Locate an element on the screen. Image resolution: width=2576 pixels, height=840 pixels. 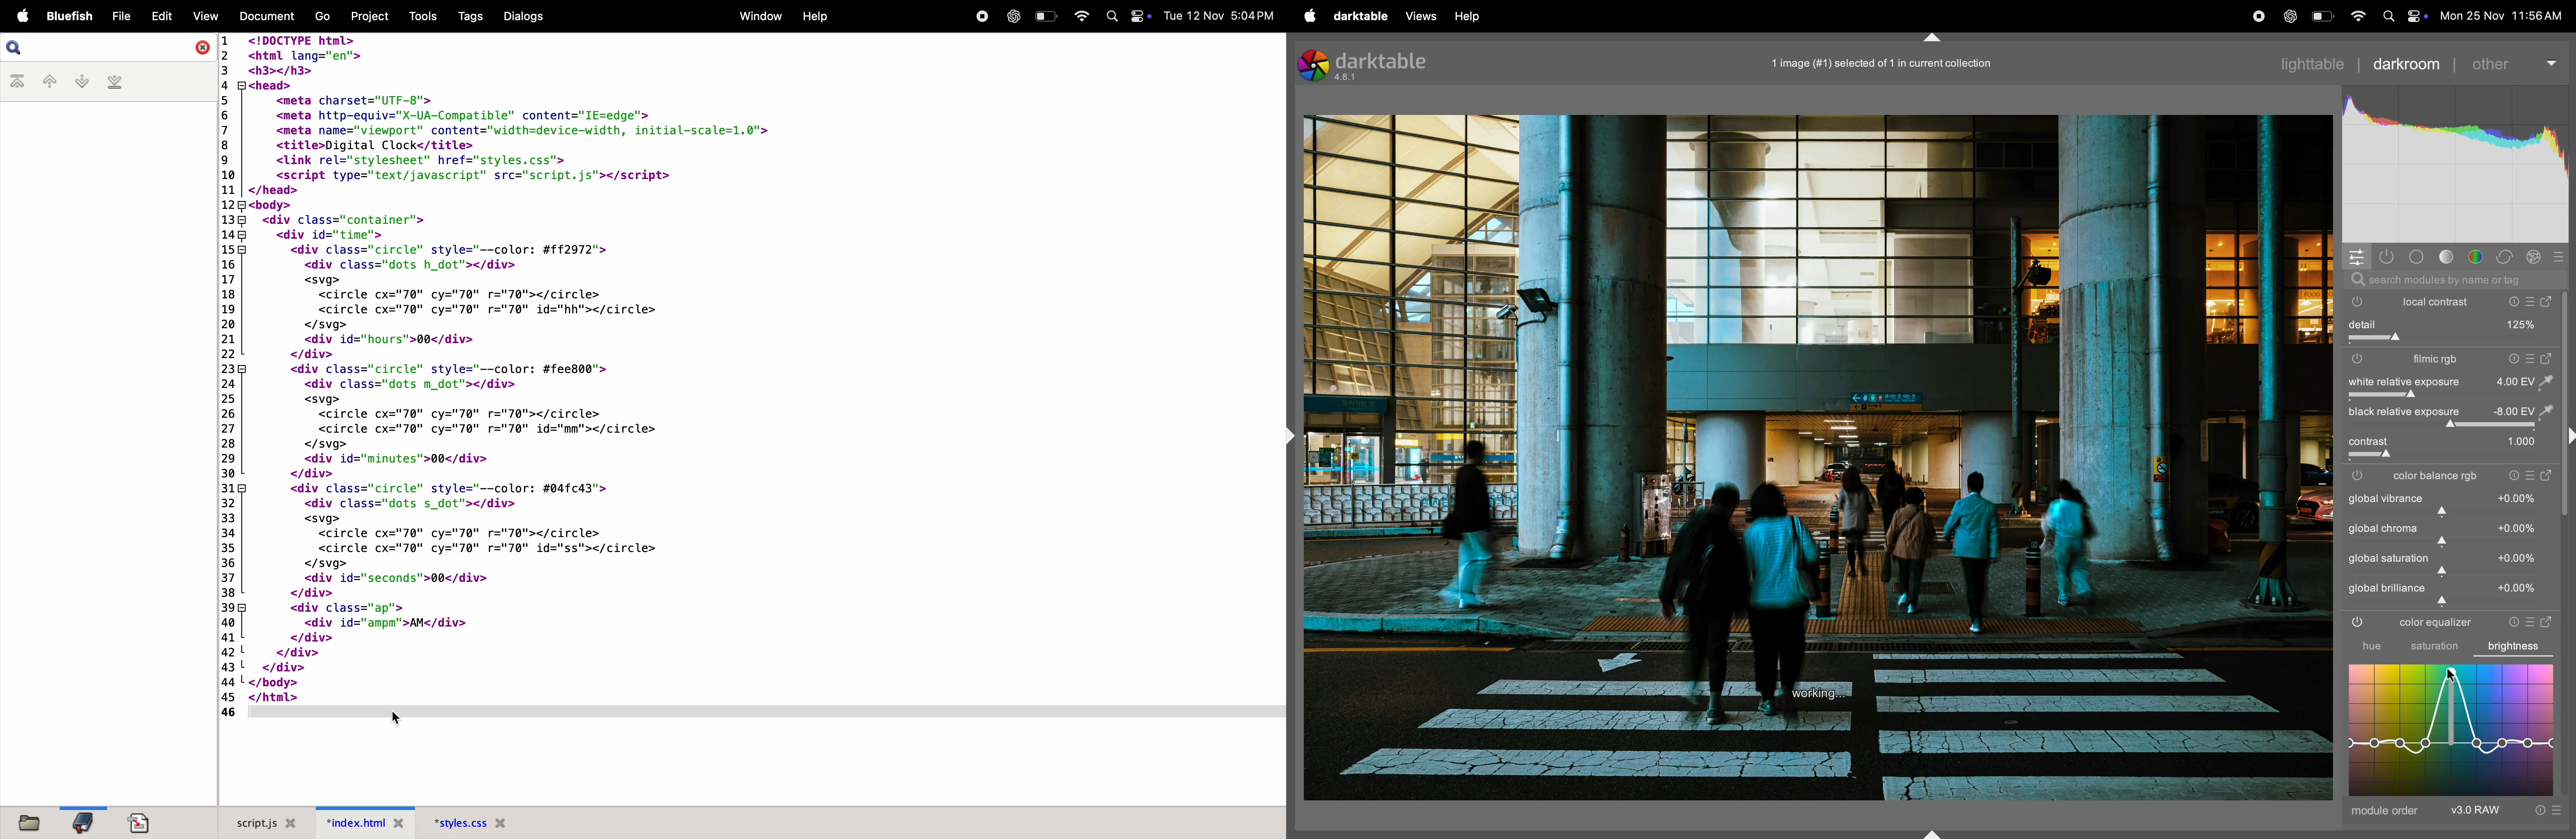
slider is located at coordinates (2449, 573).